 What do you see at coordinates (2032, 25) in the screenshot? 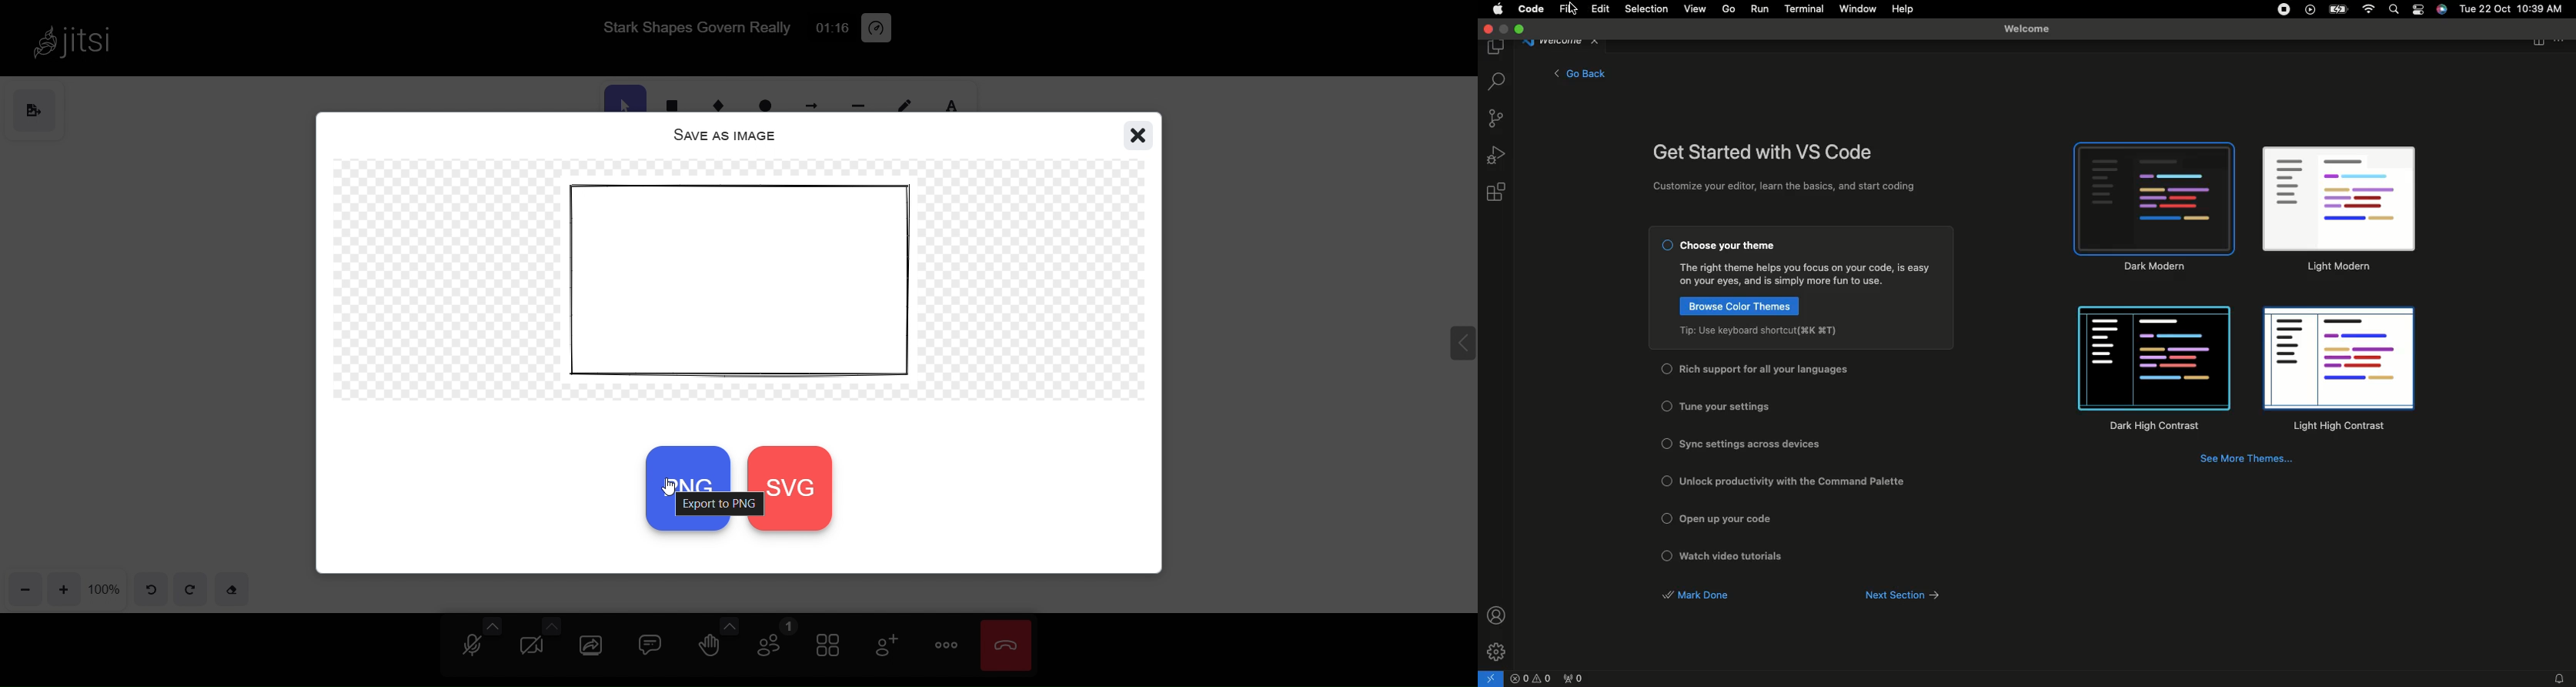
I see `Welcome` at bounding box center [2032, 25].